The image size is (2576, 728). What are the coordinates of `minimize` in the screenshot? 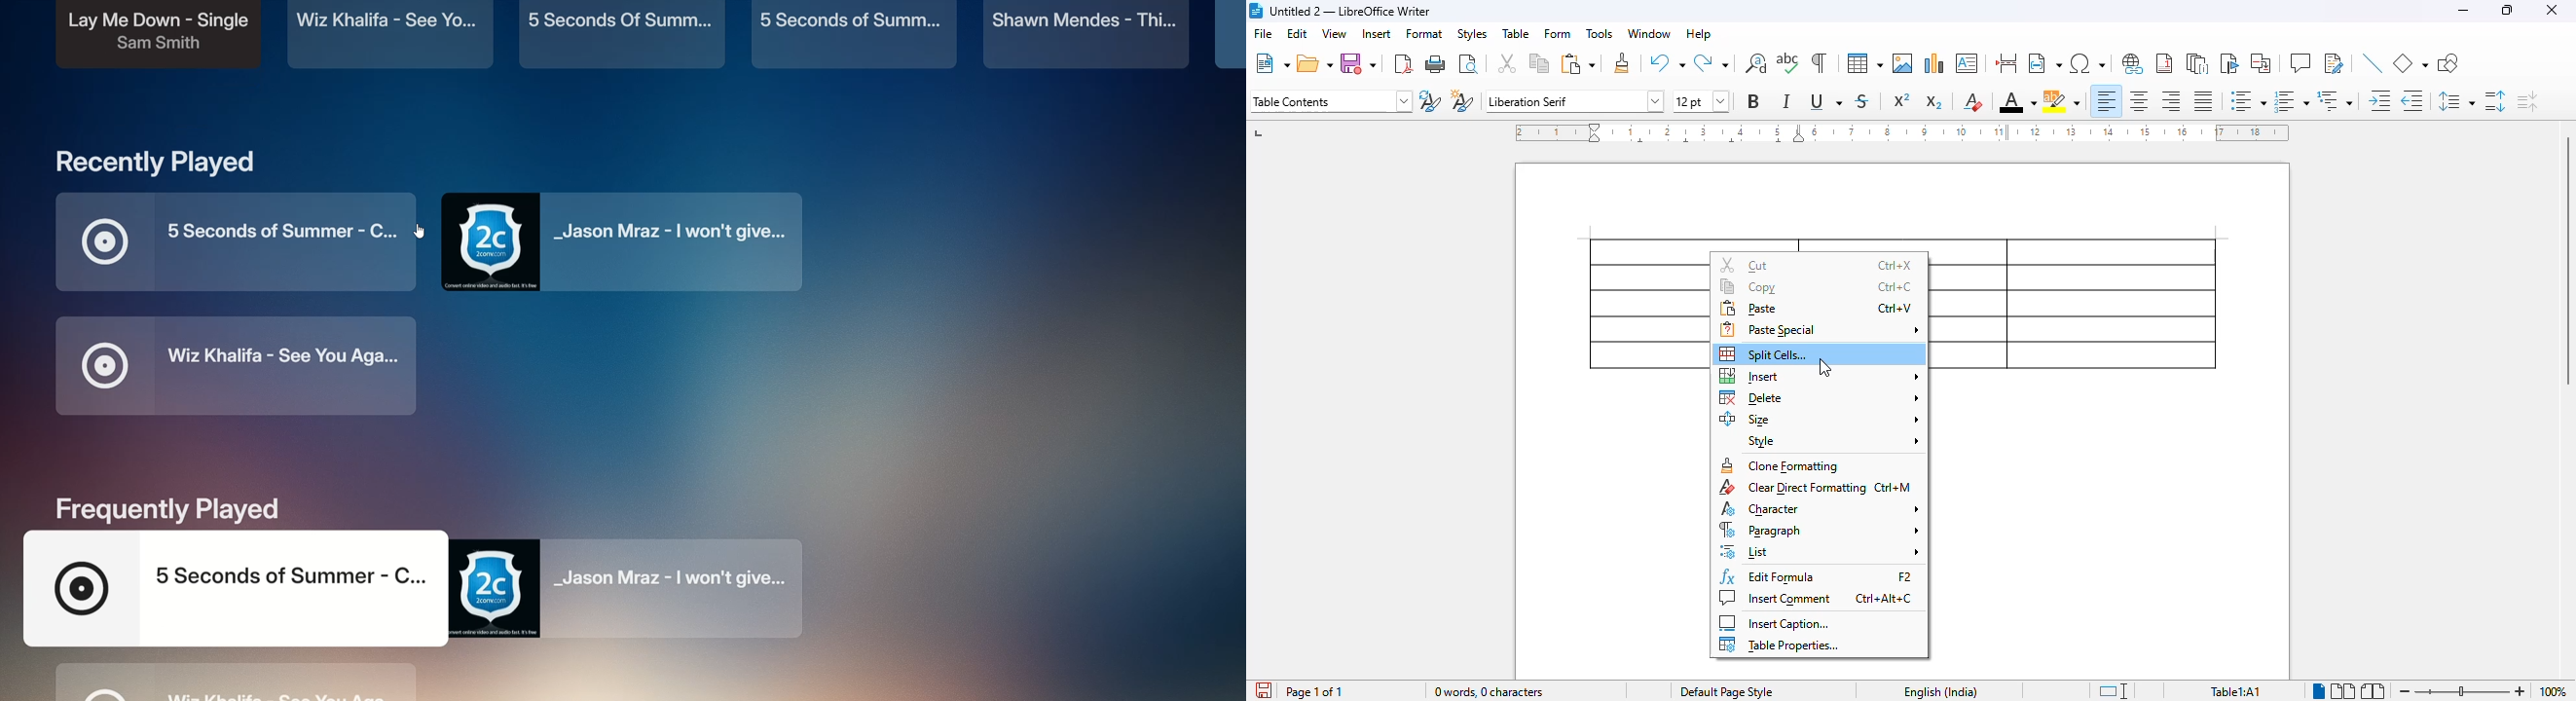 It's located at (2463, 11).